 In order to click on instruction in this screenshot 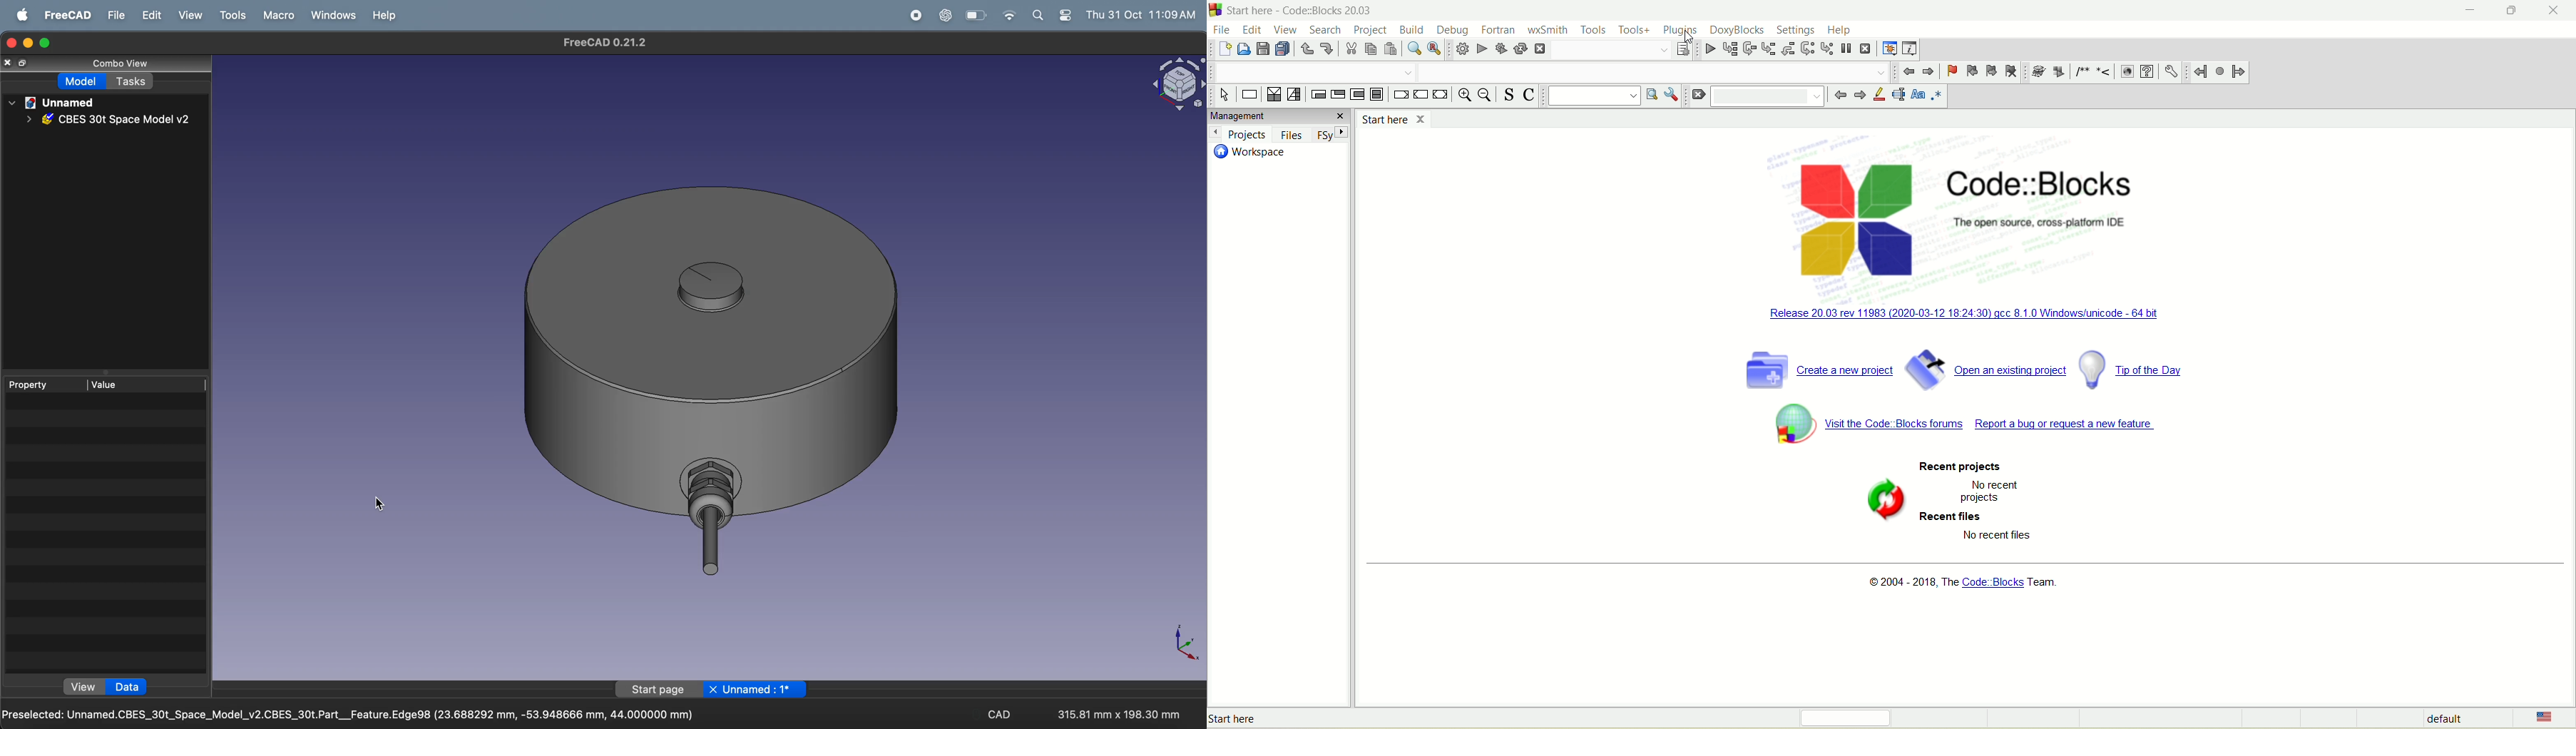, I will do `click(1249, 96)`.